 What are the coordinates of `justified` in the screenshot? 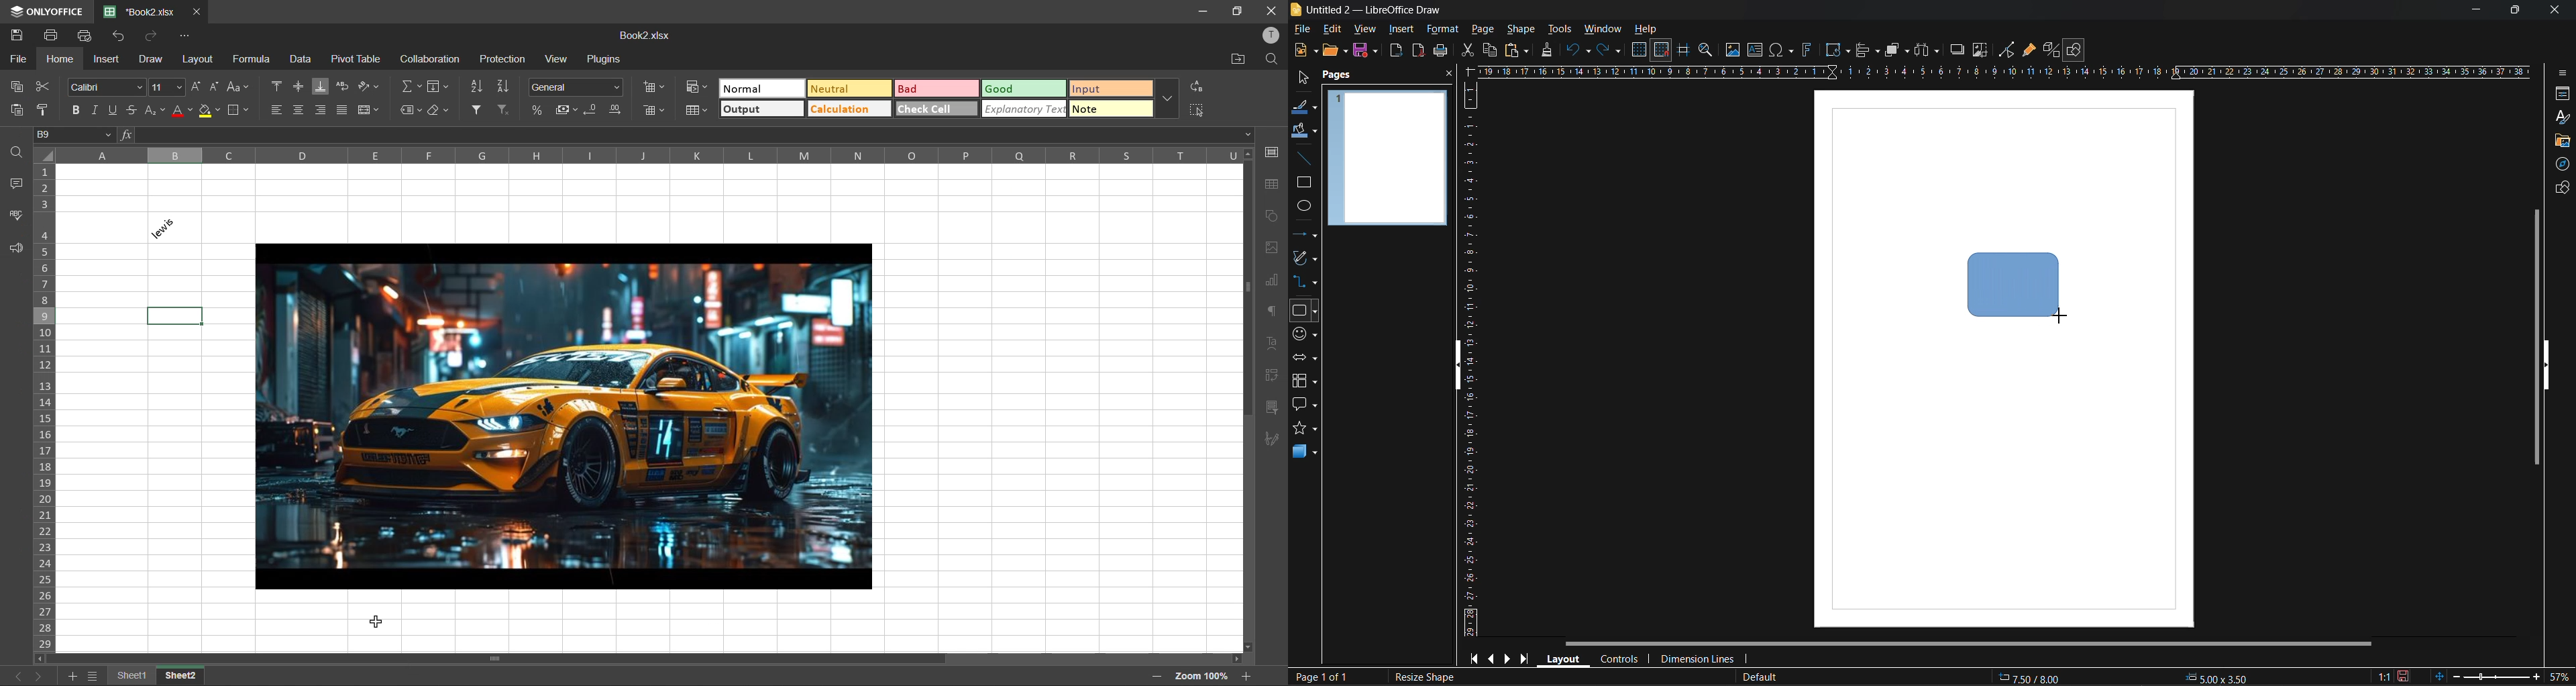 It's located at (341, 110).